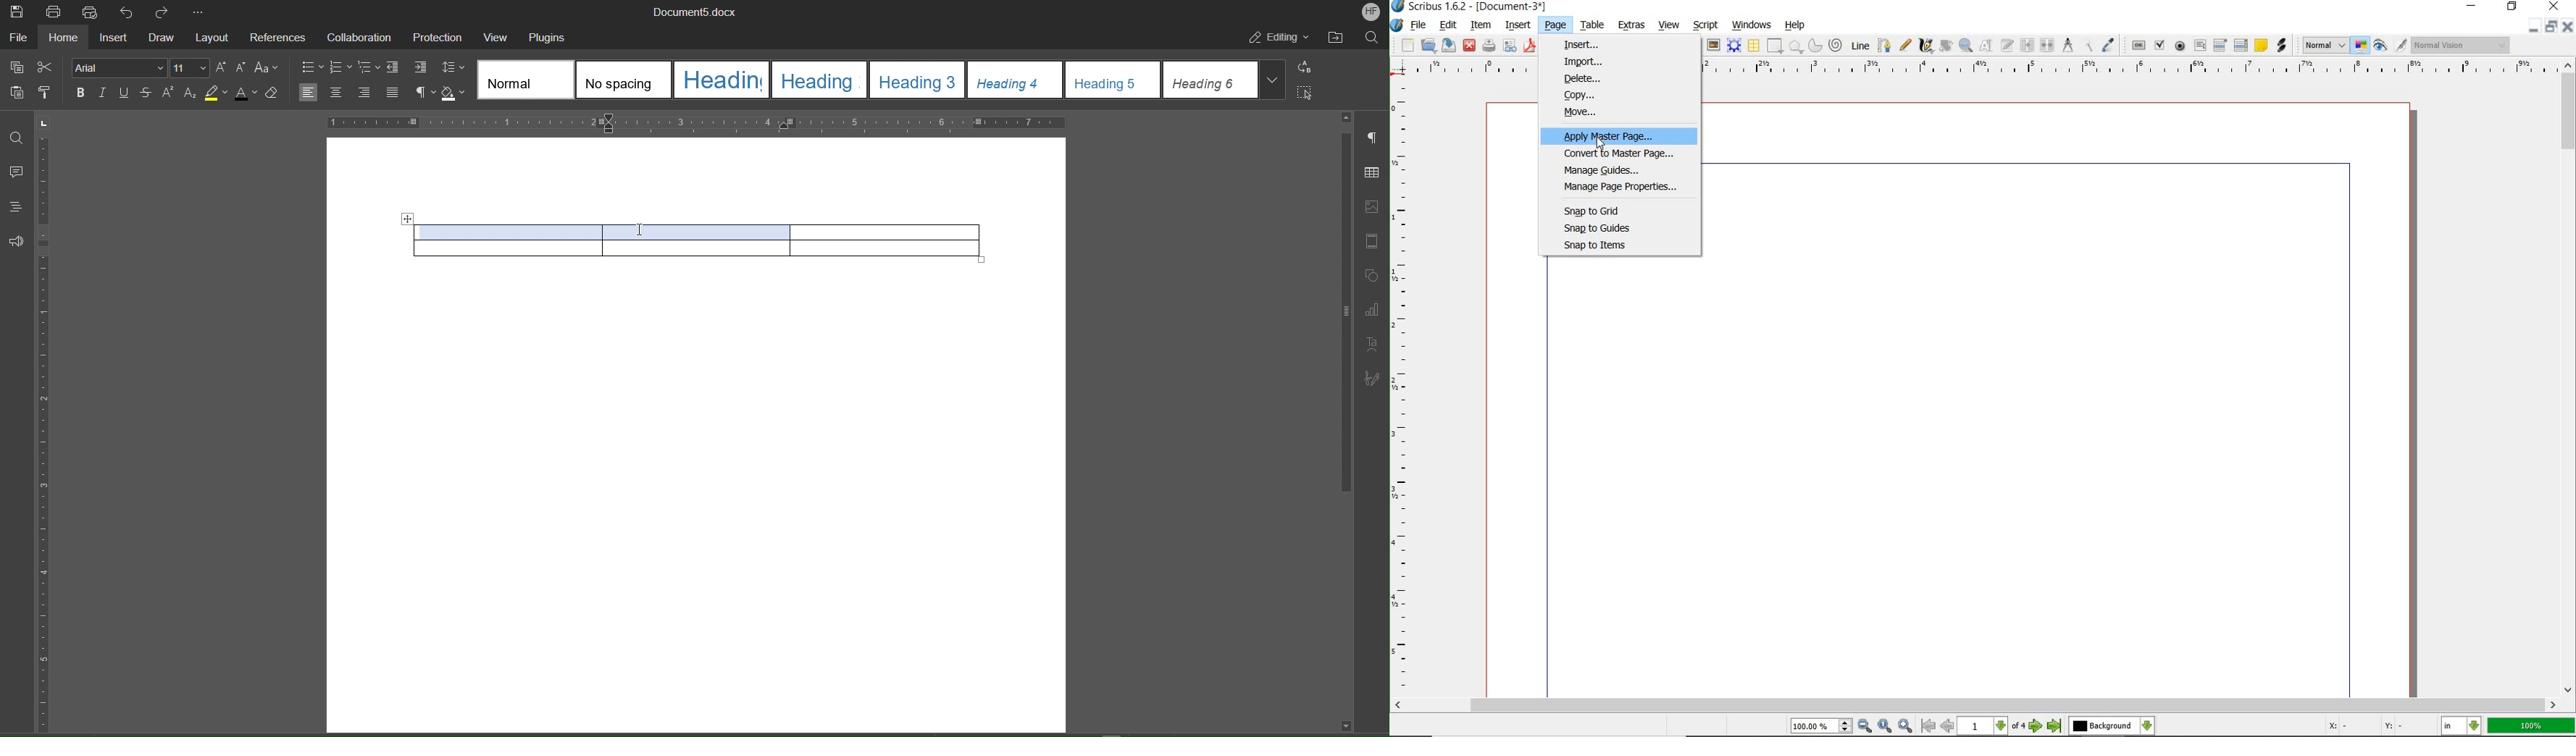 The width and height of the screenshot is (2576, 756). I want to click on Image Settings, so click(1373, 203).